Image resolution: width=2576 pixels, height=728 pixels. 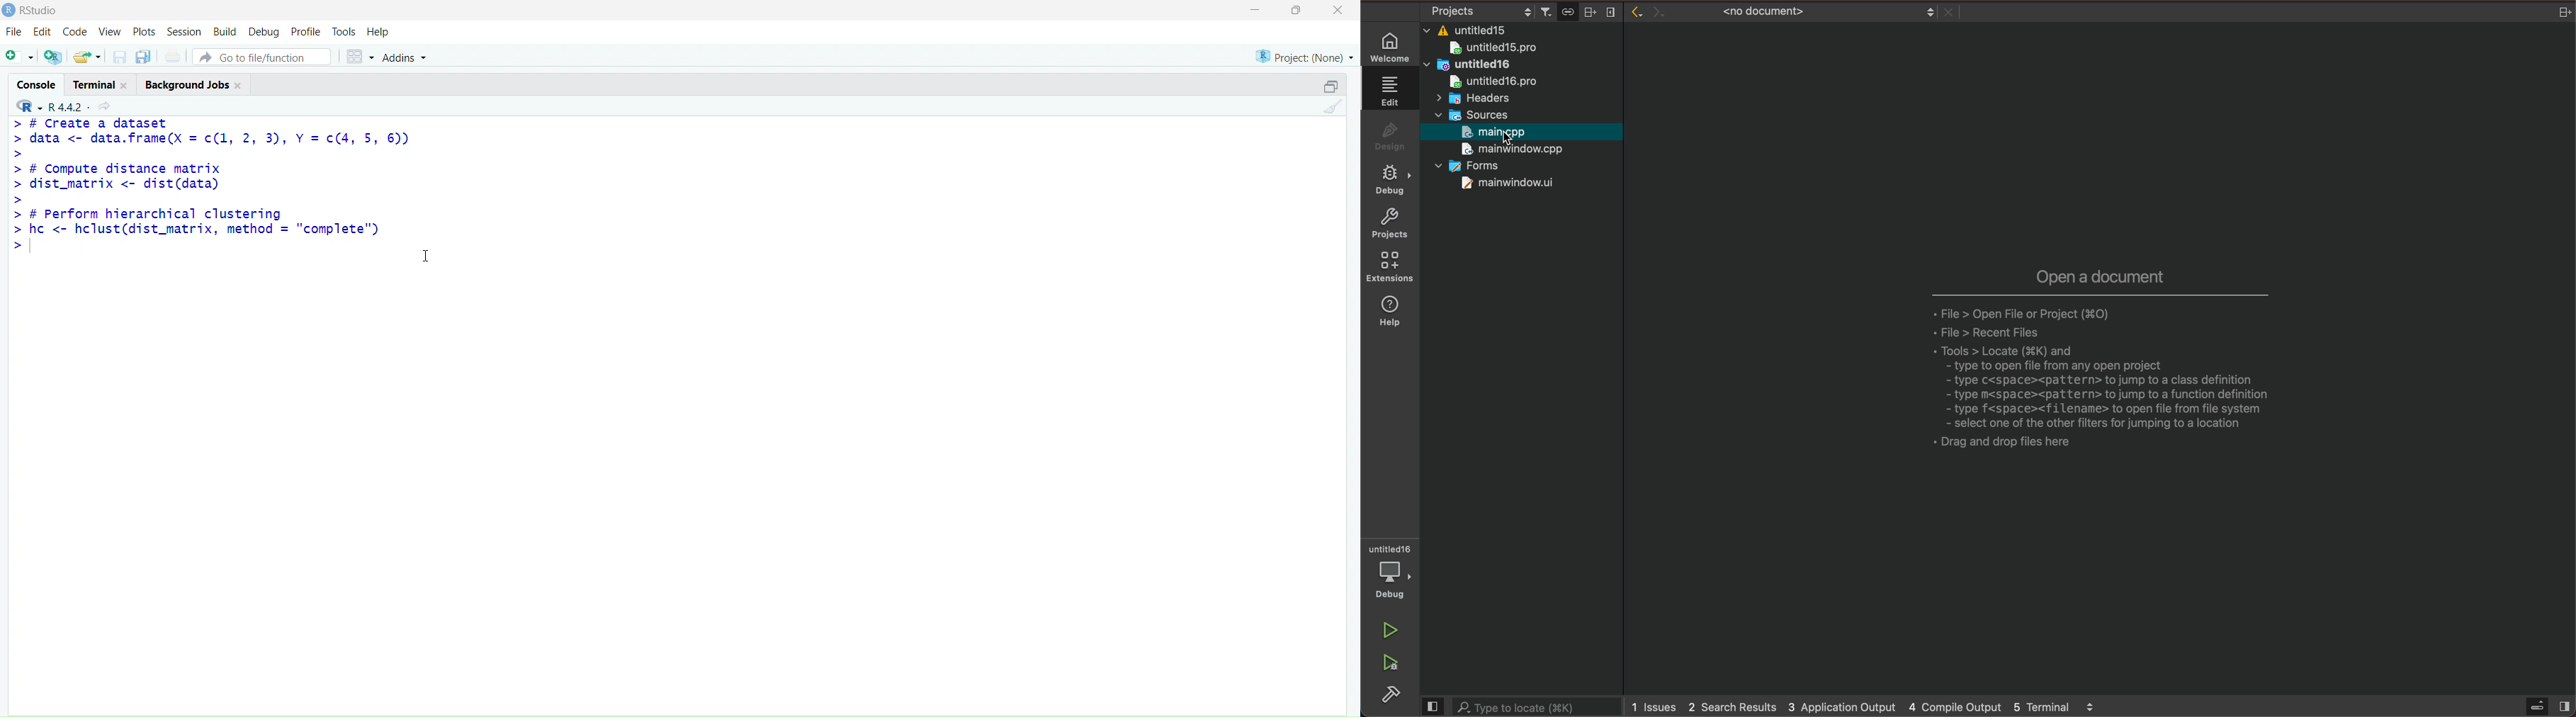 I want to click on Save all open documents (Ctrl + Alt + S), so click(x=145, y=55).